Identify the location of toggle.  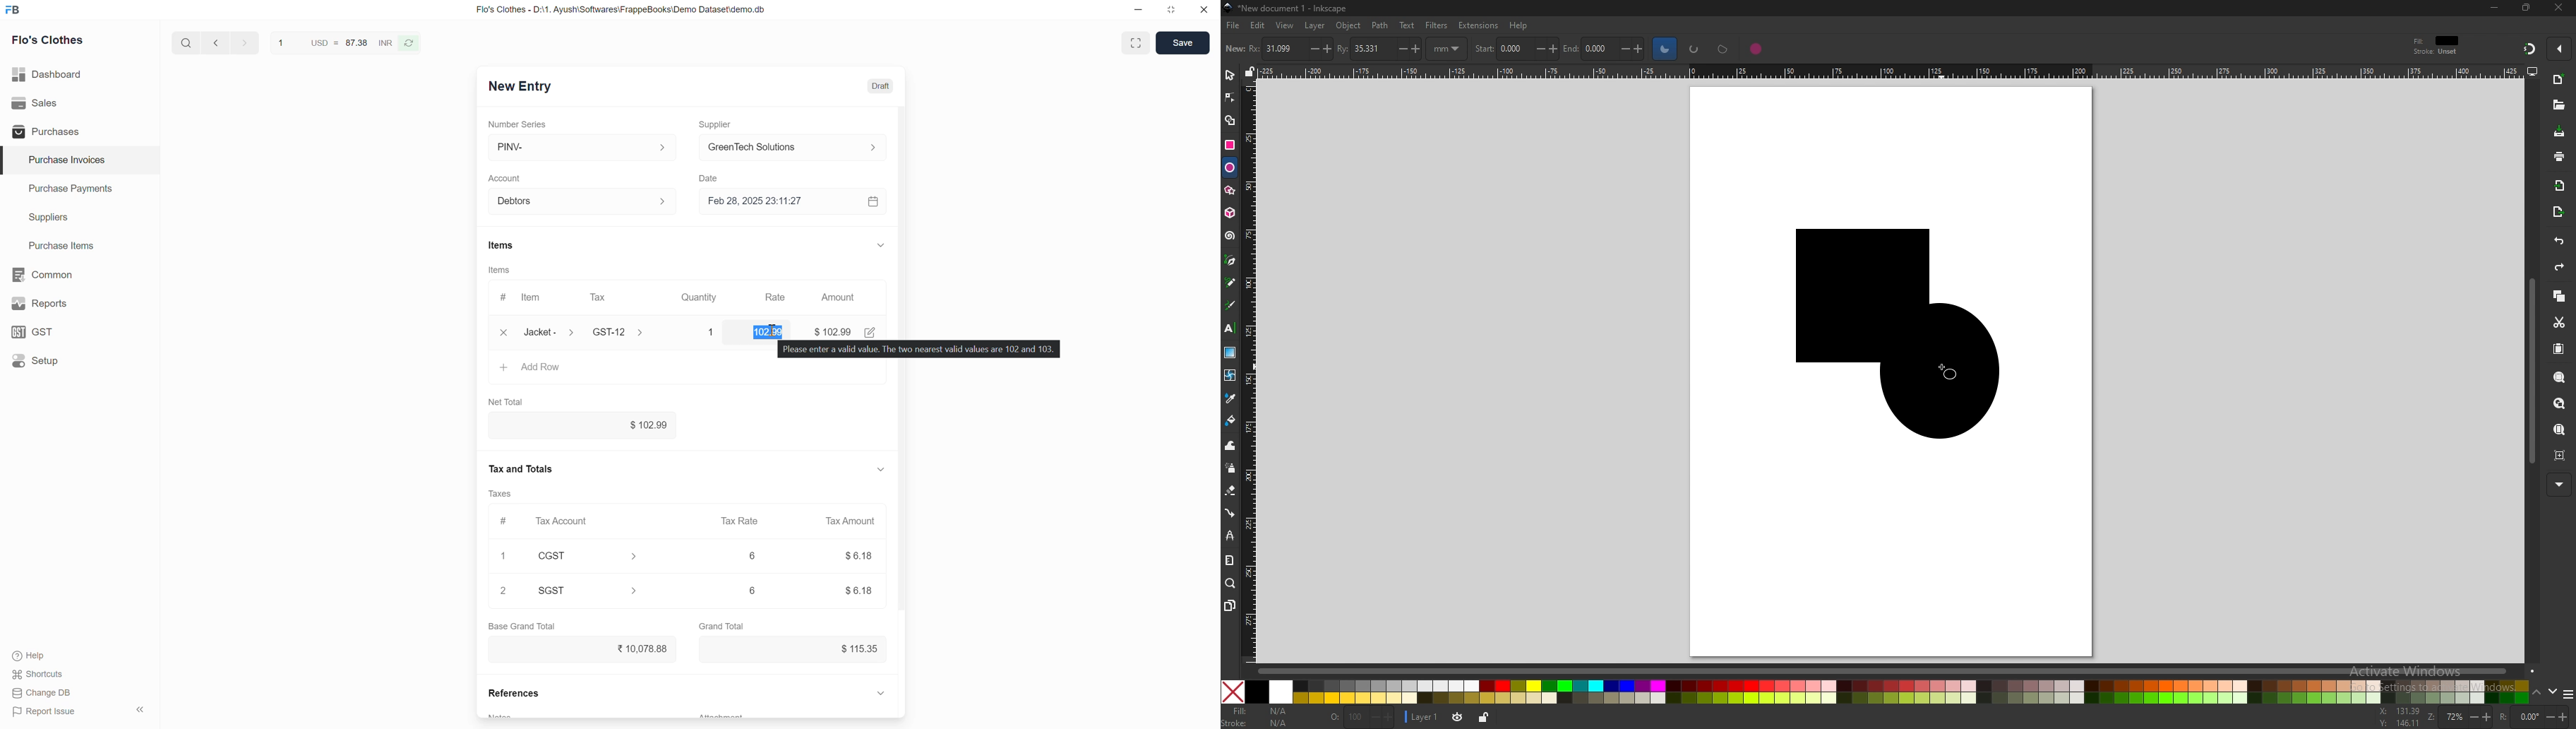
(1457, 718).